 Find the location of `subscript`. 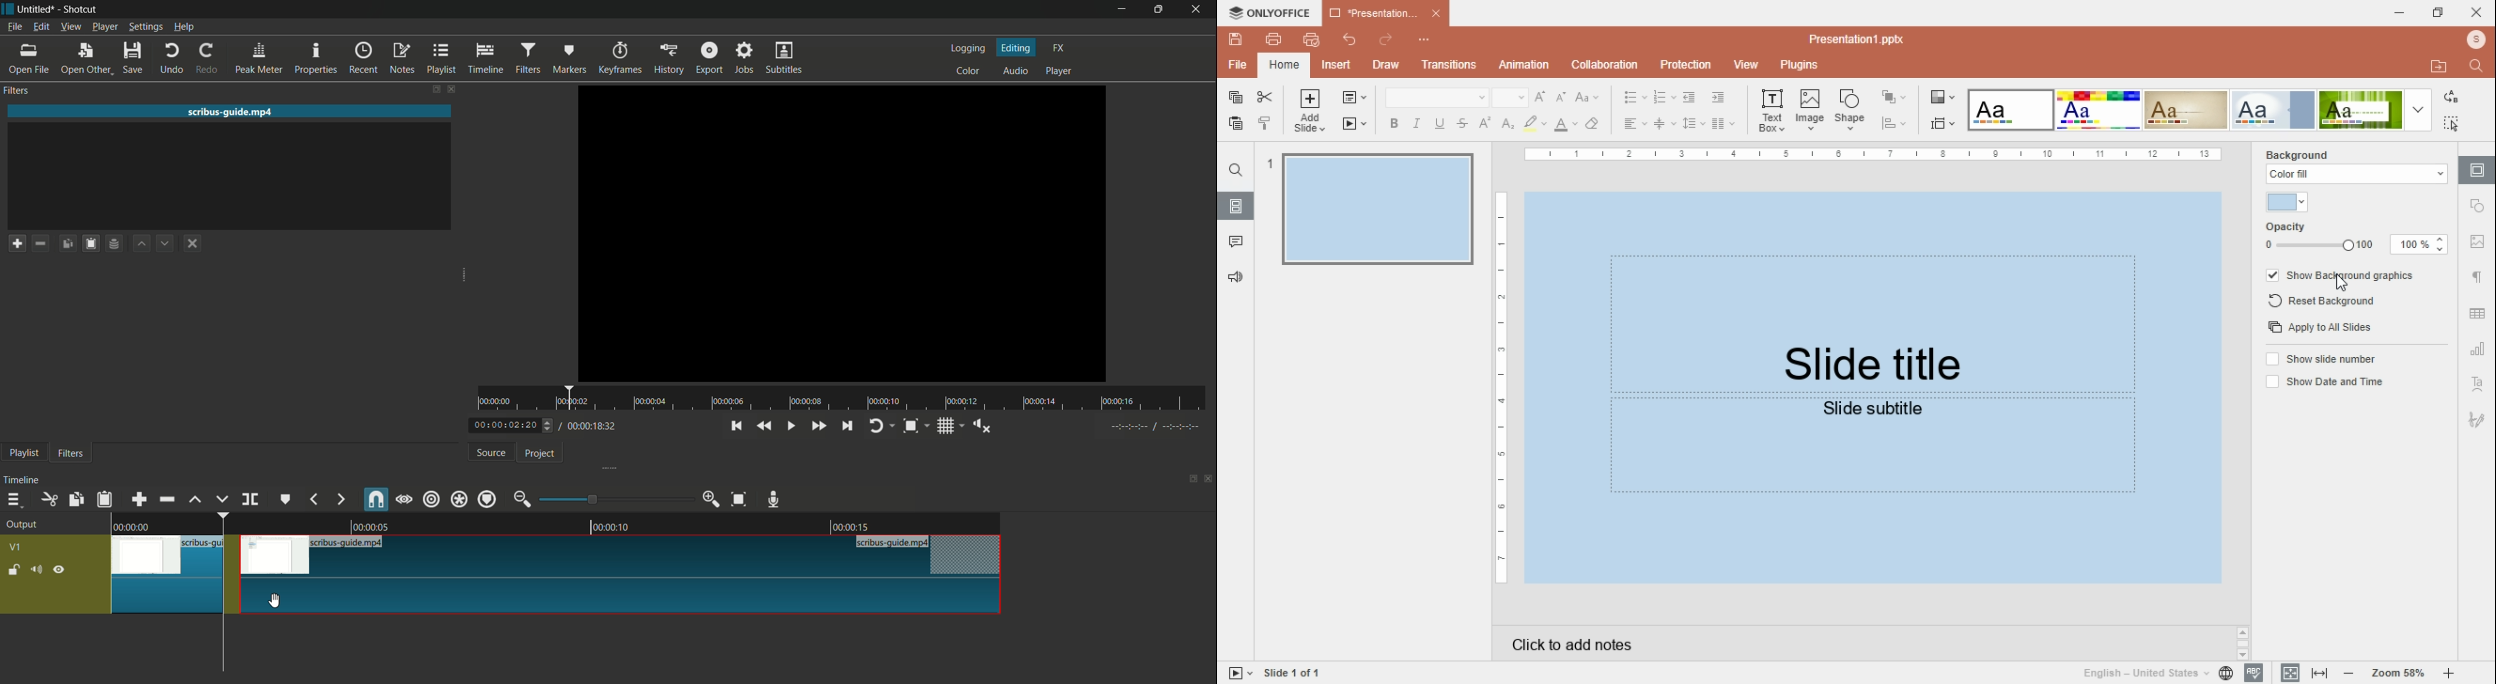

subscript is located at coordinates (1507, 124).